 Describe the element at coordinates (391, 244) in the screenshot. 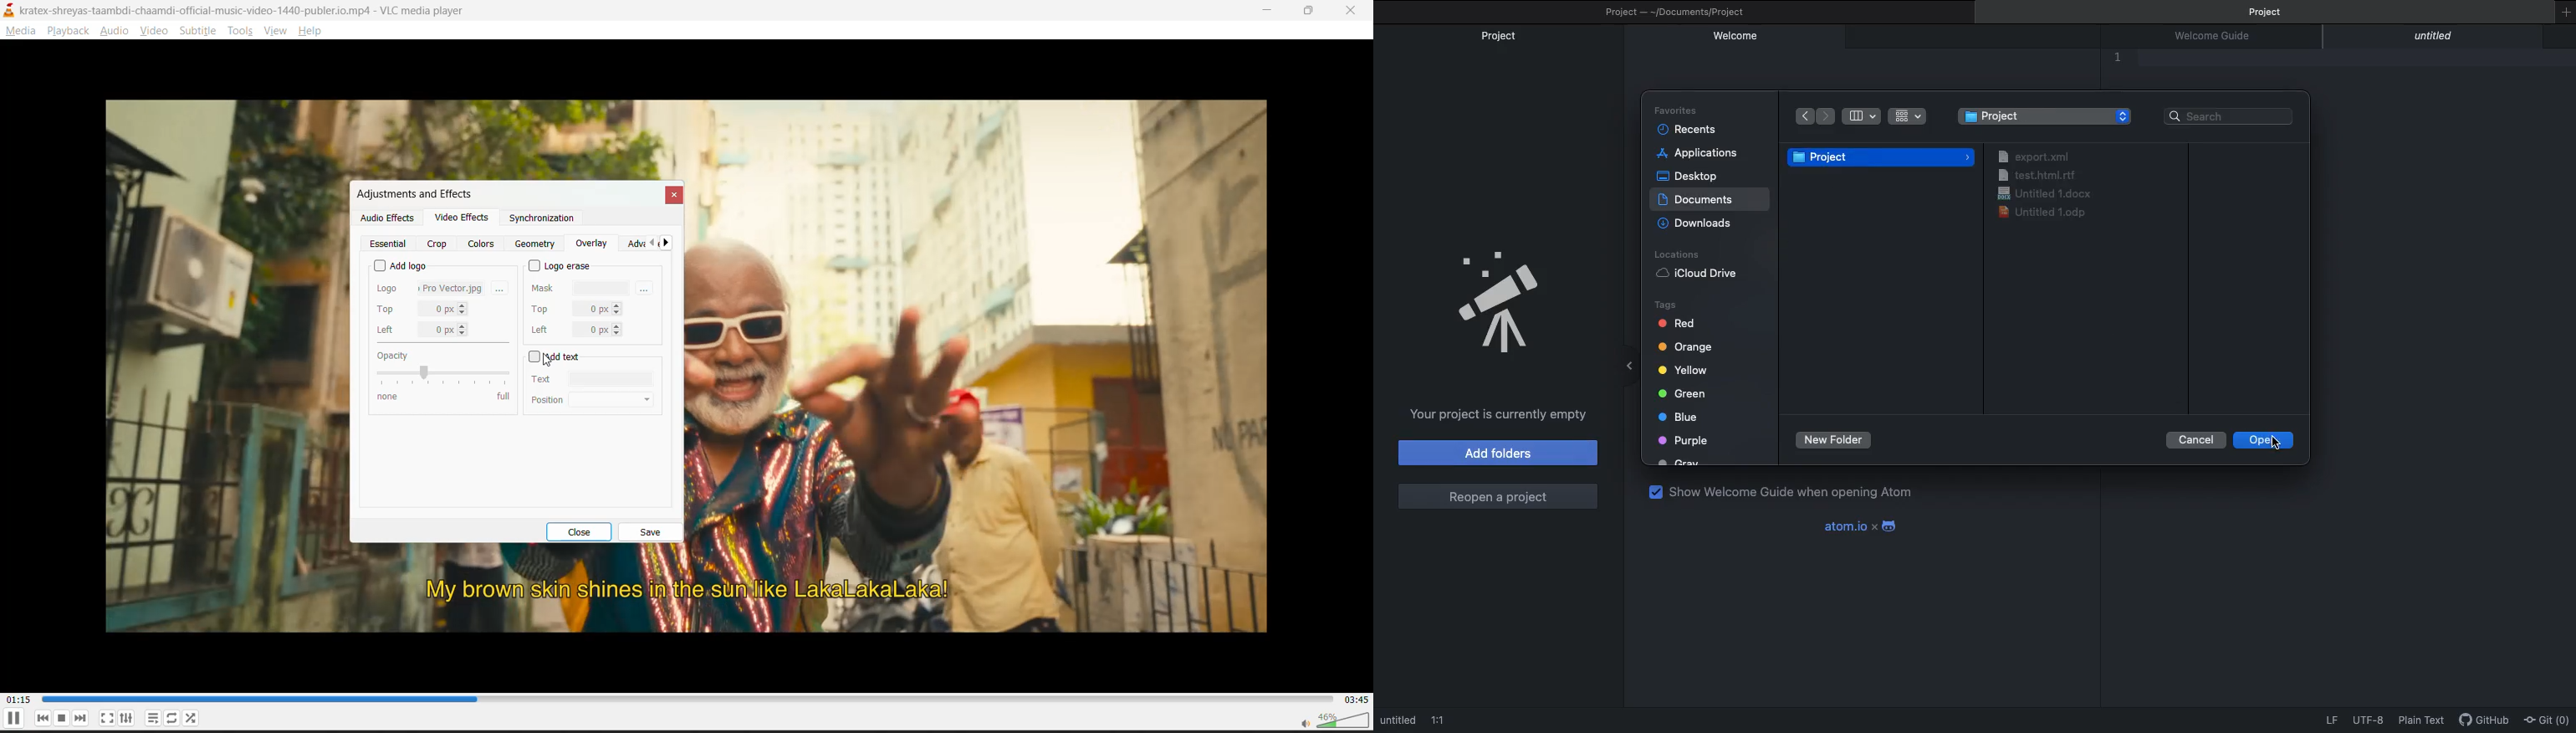

I see `essential` at that location.